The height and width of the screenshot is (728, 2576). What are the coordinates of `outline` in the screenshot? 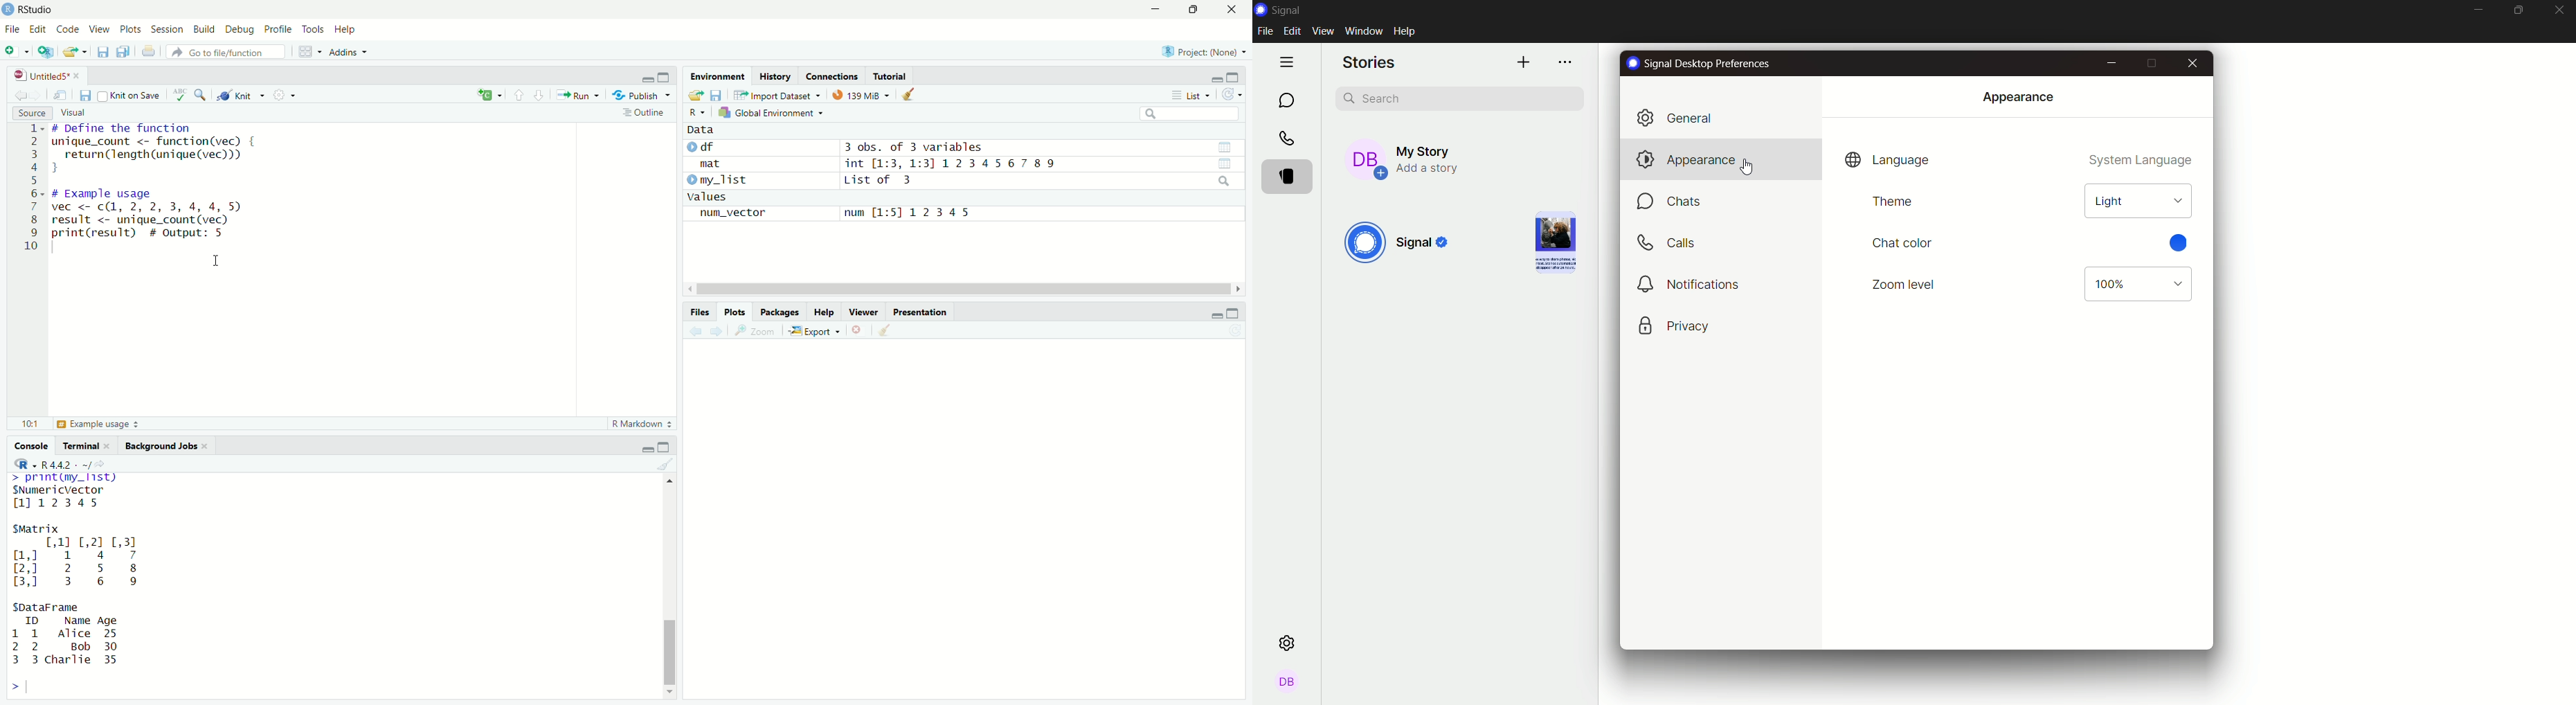 It's located at (647, 113).